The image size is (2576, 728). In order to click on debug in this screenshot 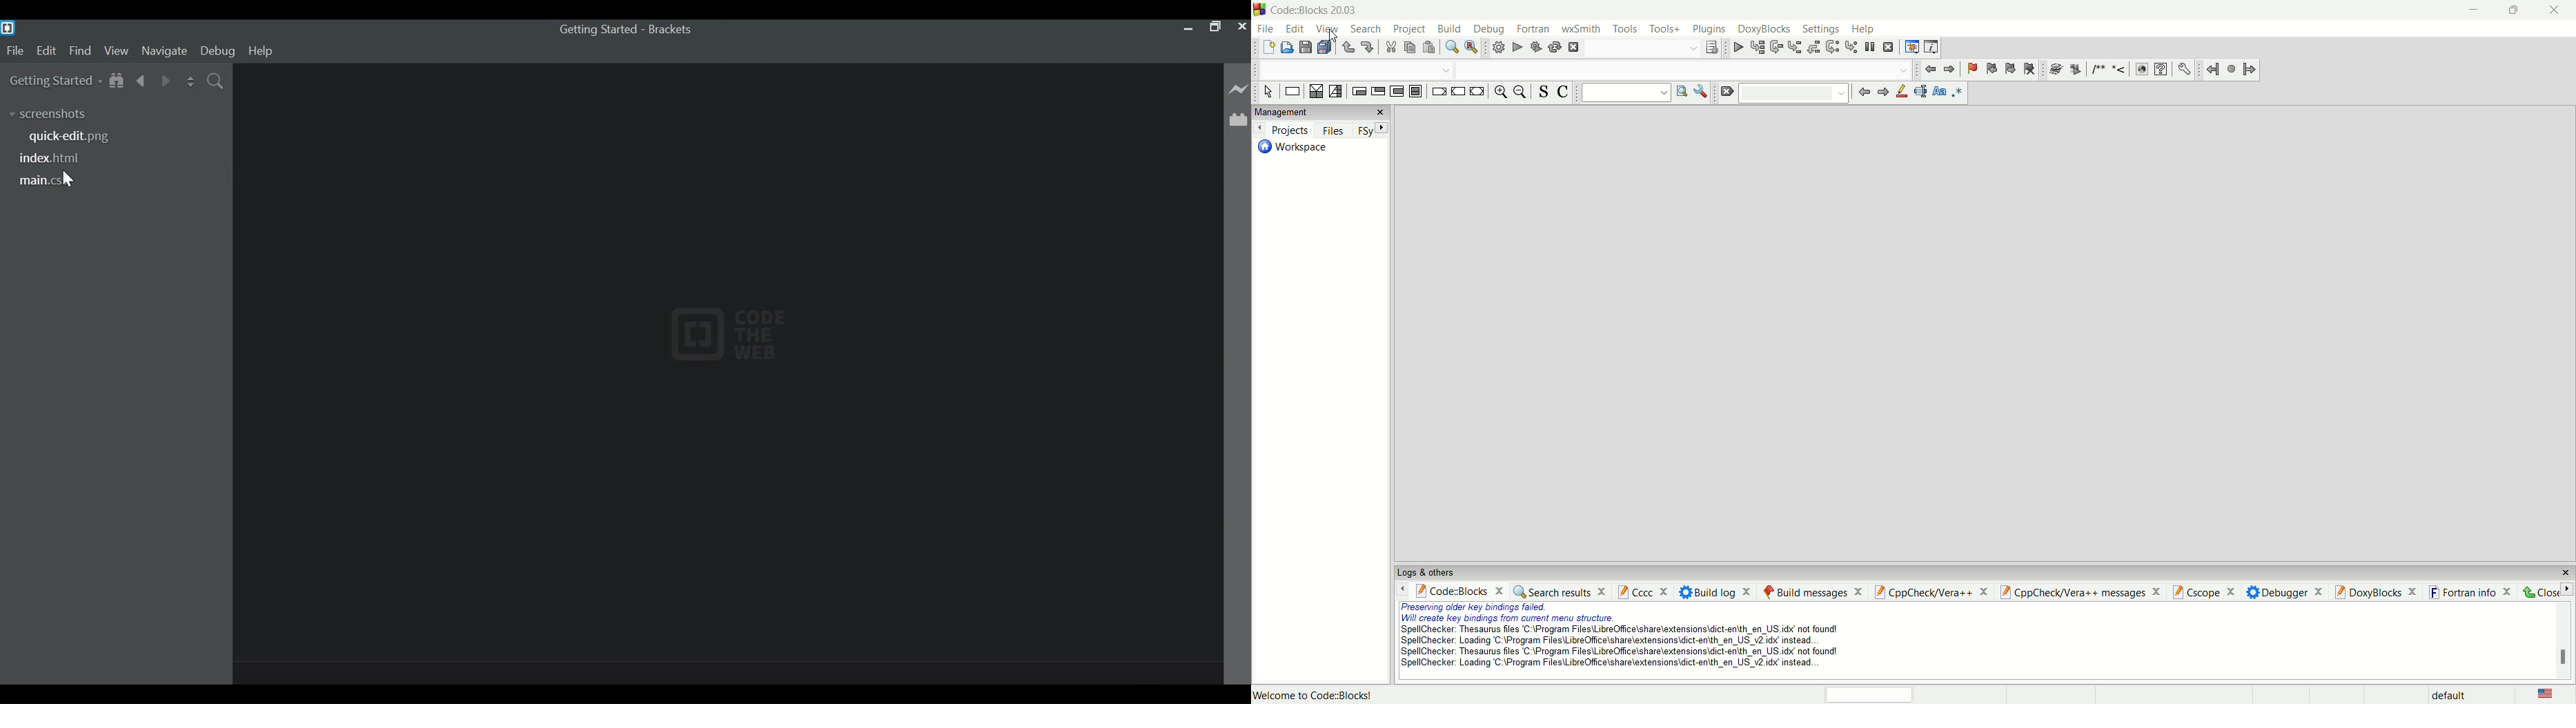, I will do `click(1491, 29)`.